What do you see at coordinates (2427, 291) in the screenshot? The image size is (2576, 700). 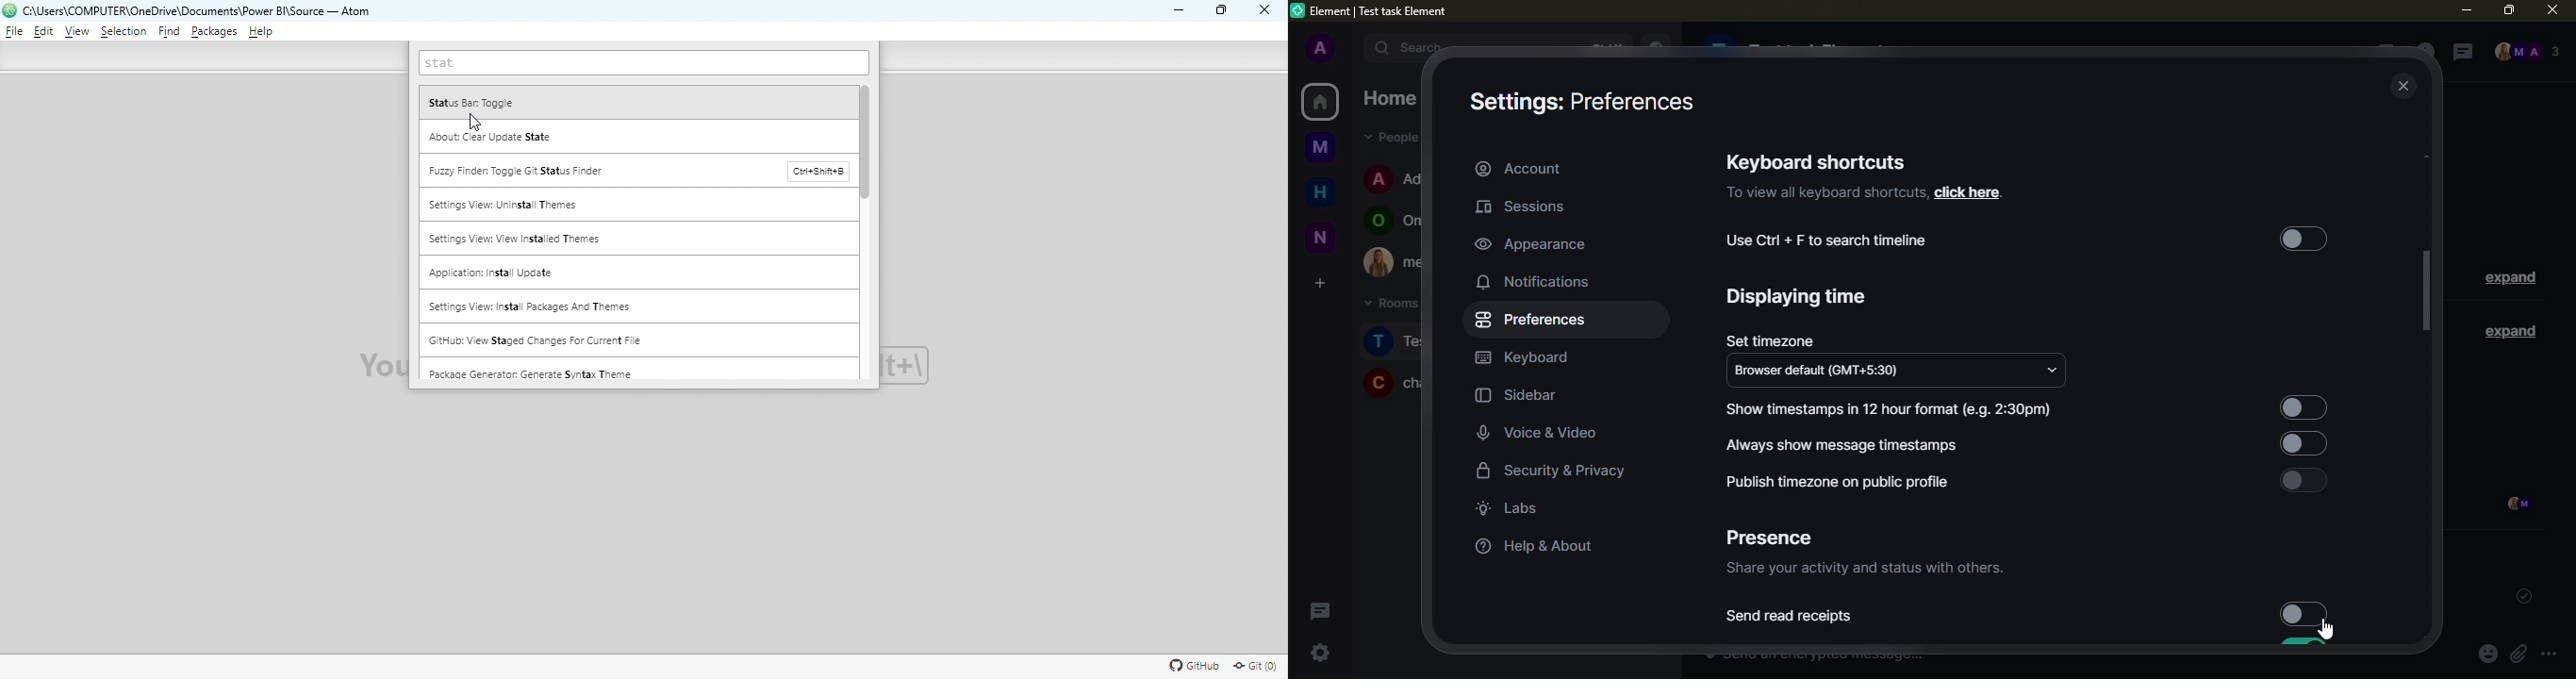 I see `scroll bar` at bounding box center [2427, 291].